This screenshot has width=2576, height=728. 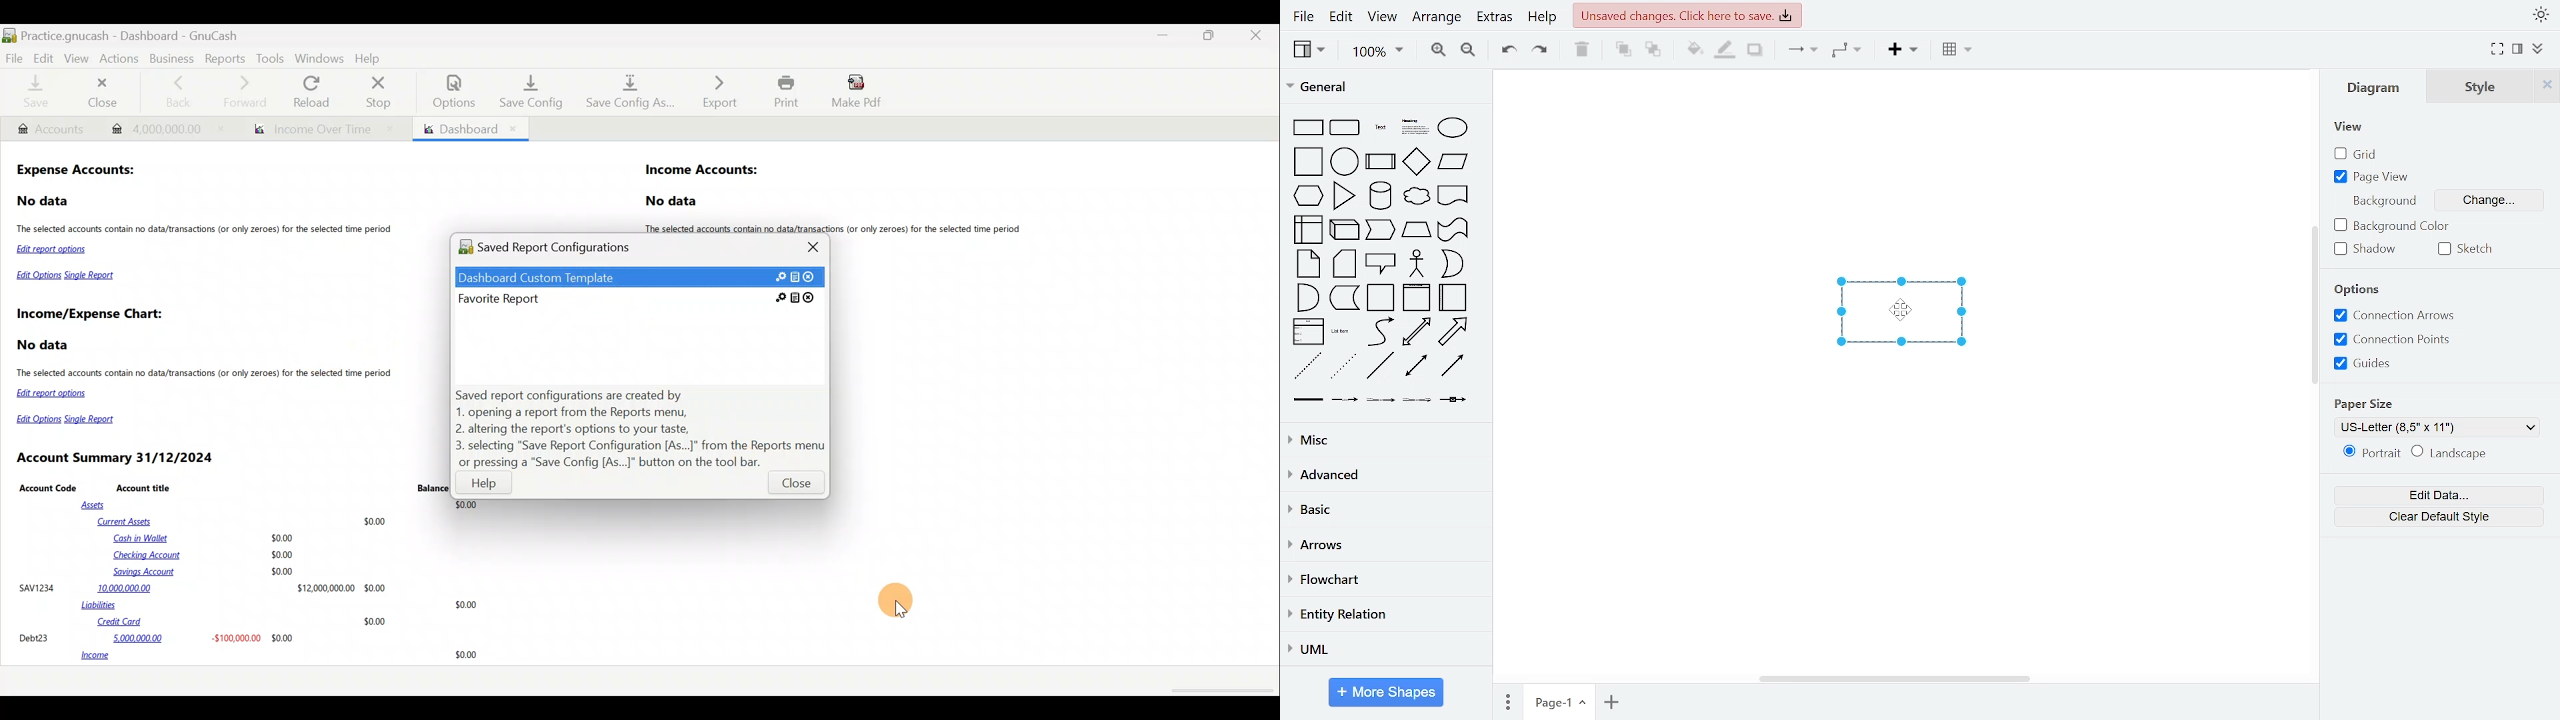 What do you see at coordinates (2390, 339) in the screenshot?
I see `connection points` at bounding box center [2390, 339].